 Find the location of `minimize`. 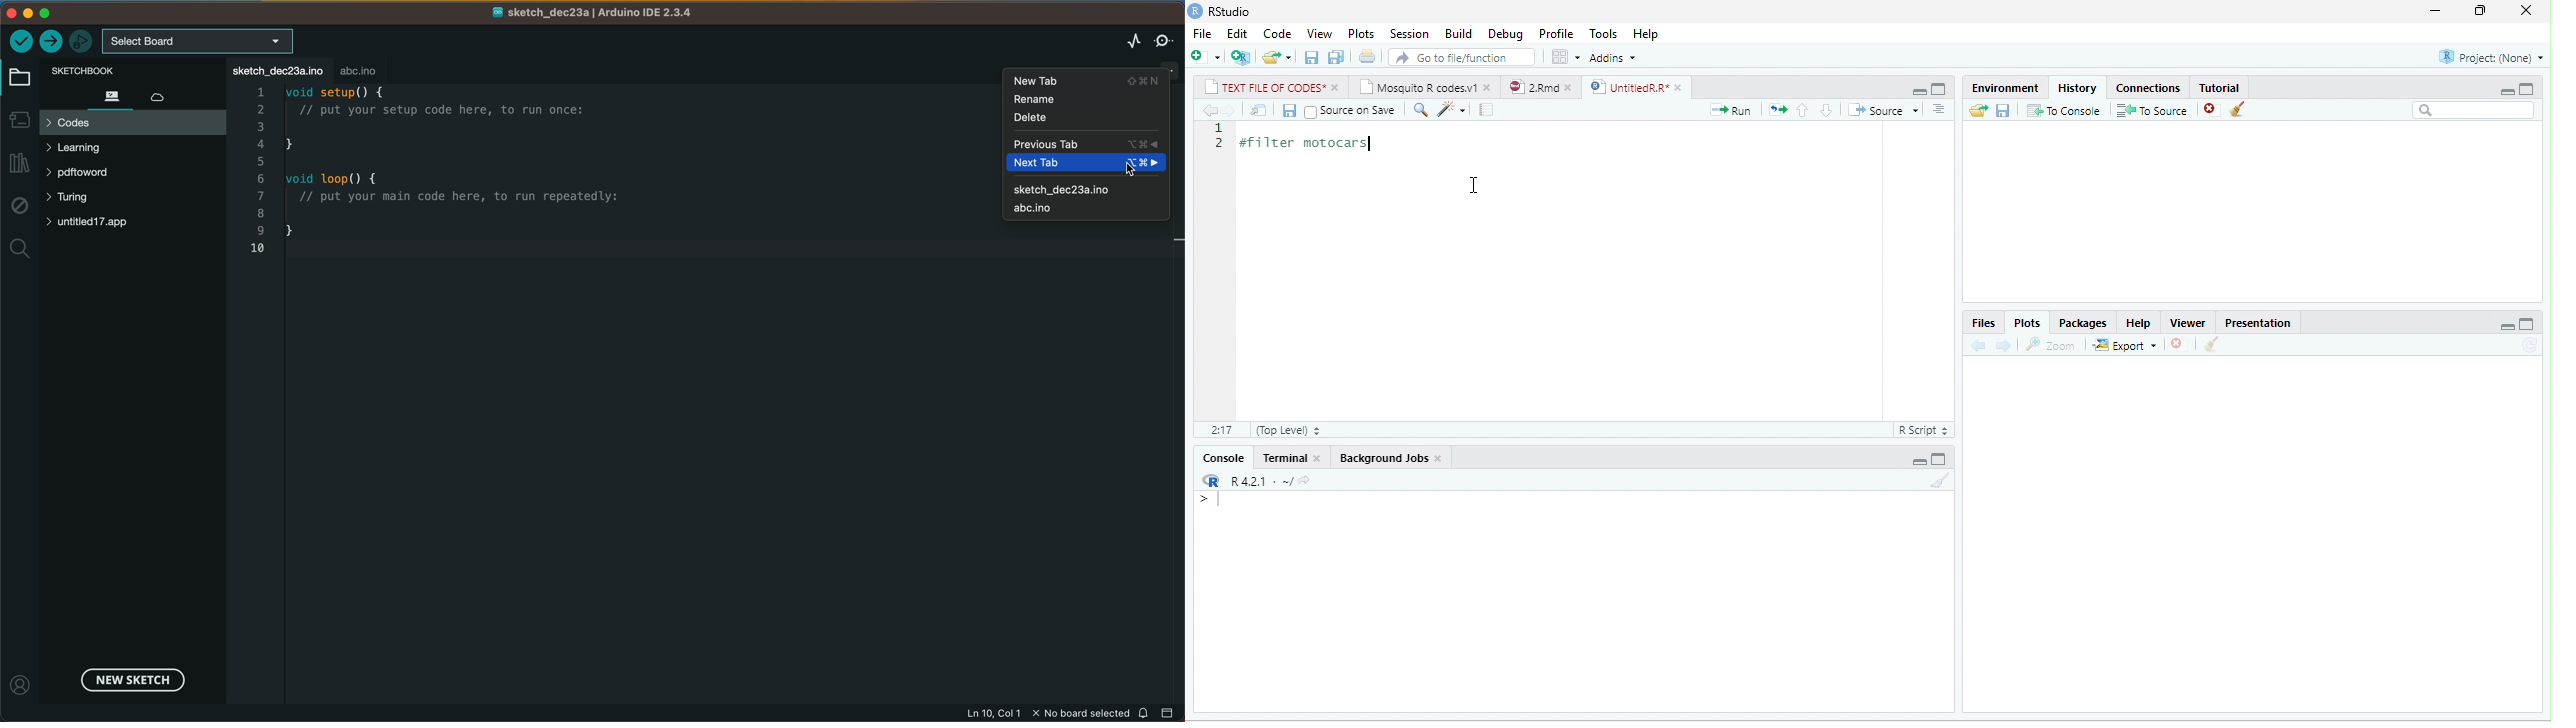

minimize is located at coordinates (1919, 91).